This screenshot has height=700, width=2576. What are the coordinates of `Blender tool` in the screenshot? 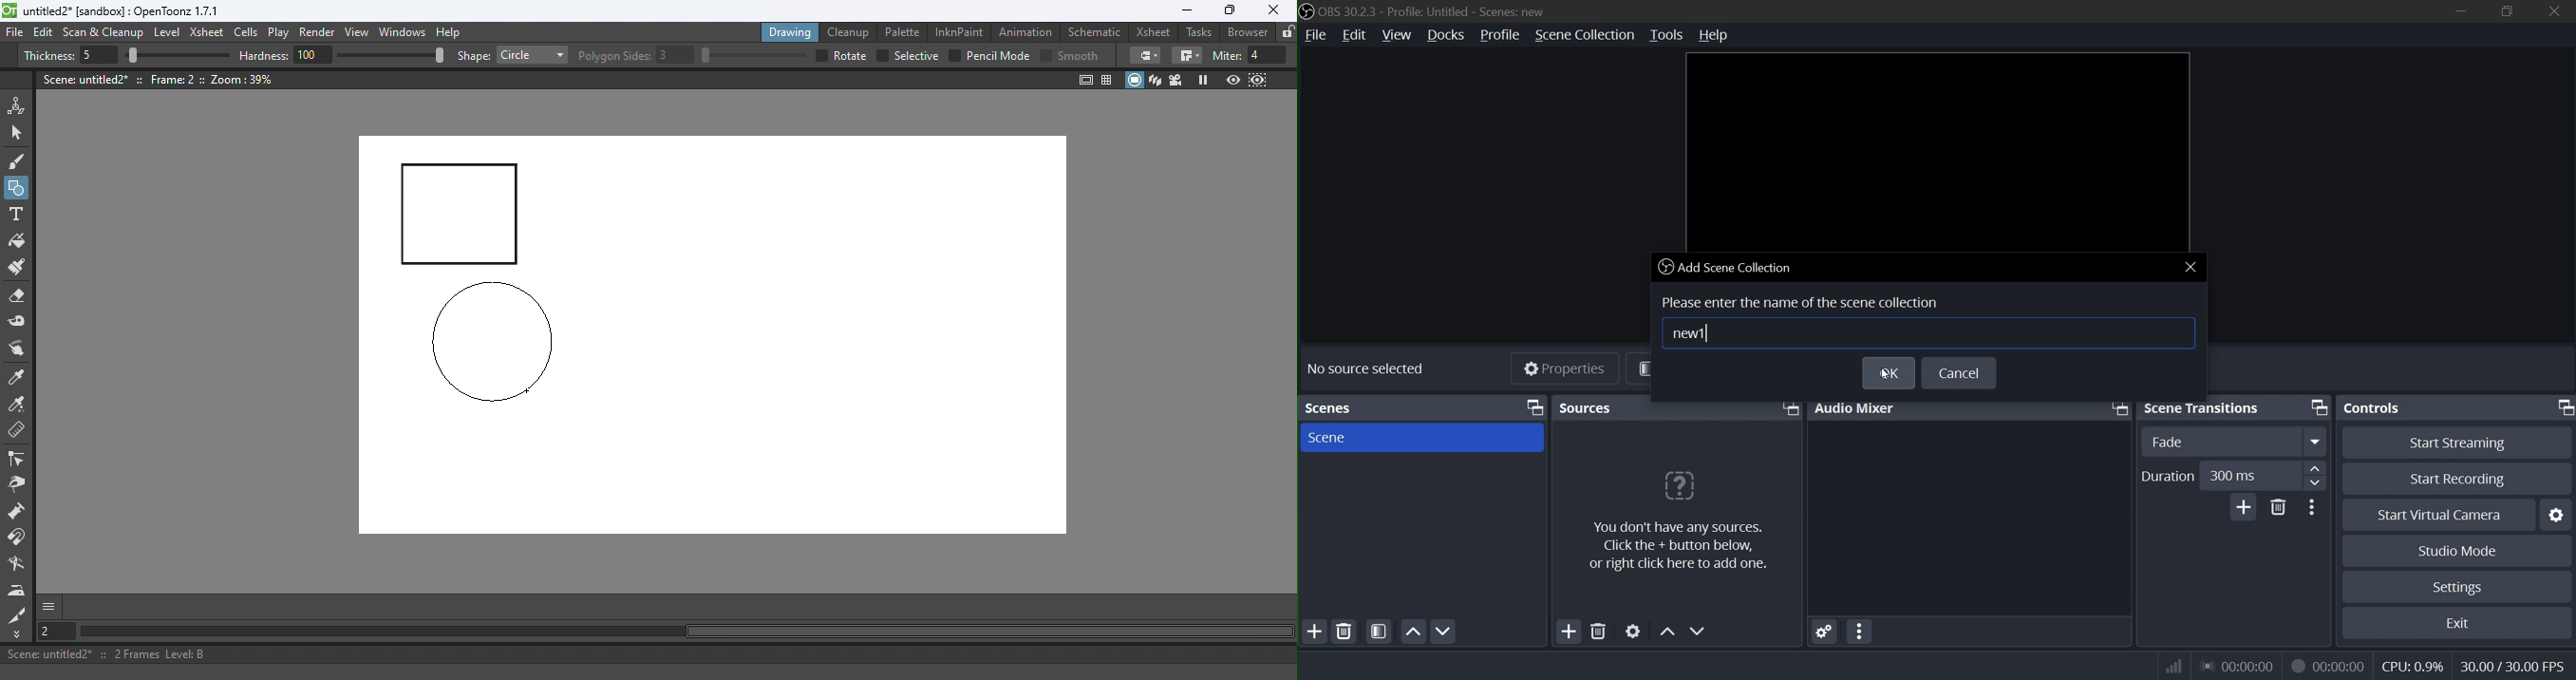 It's located at (20, 565).